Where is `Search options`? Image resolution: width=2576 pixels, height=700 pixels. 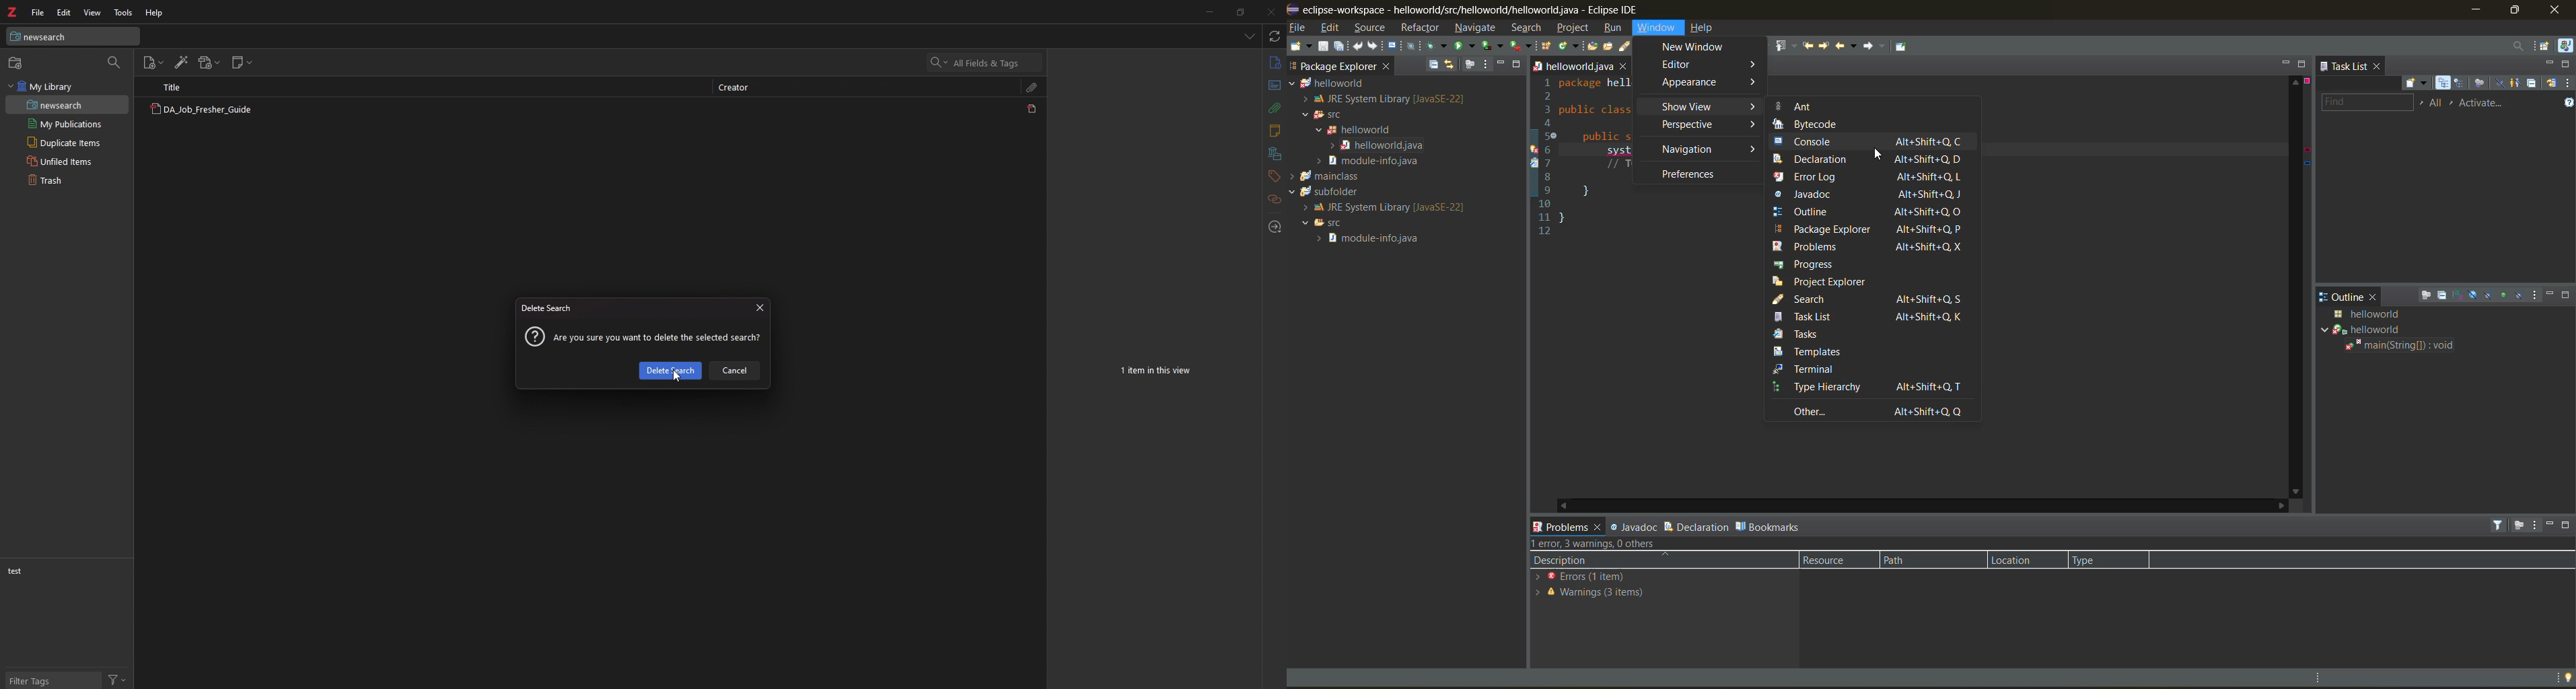
Search options is located at coordinates (934, 62).